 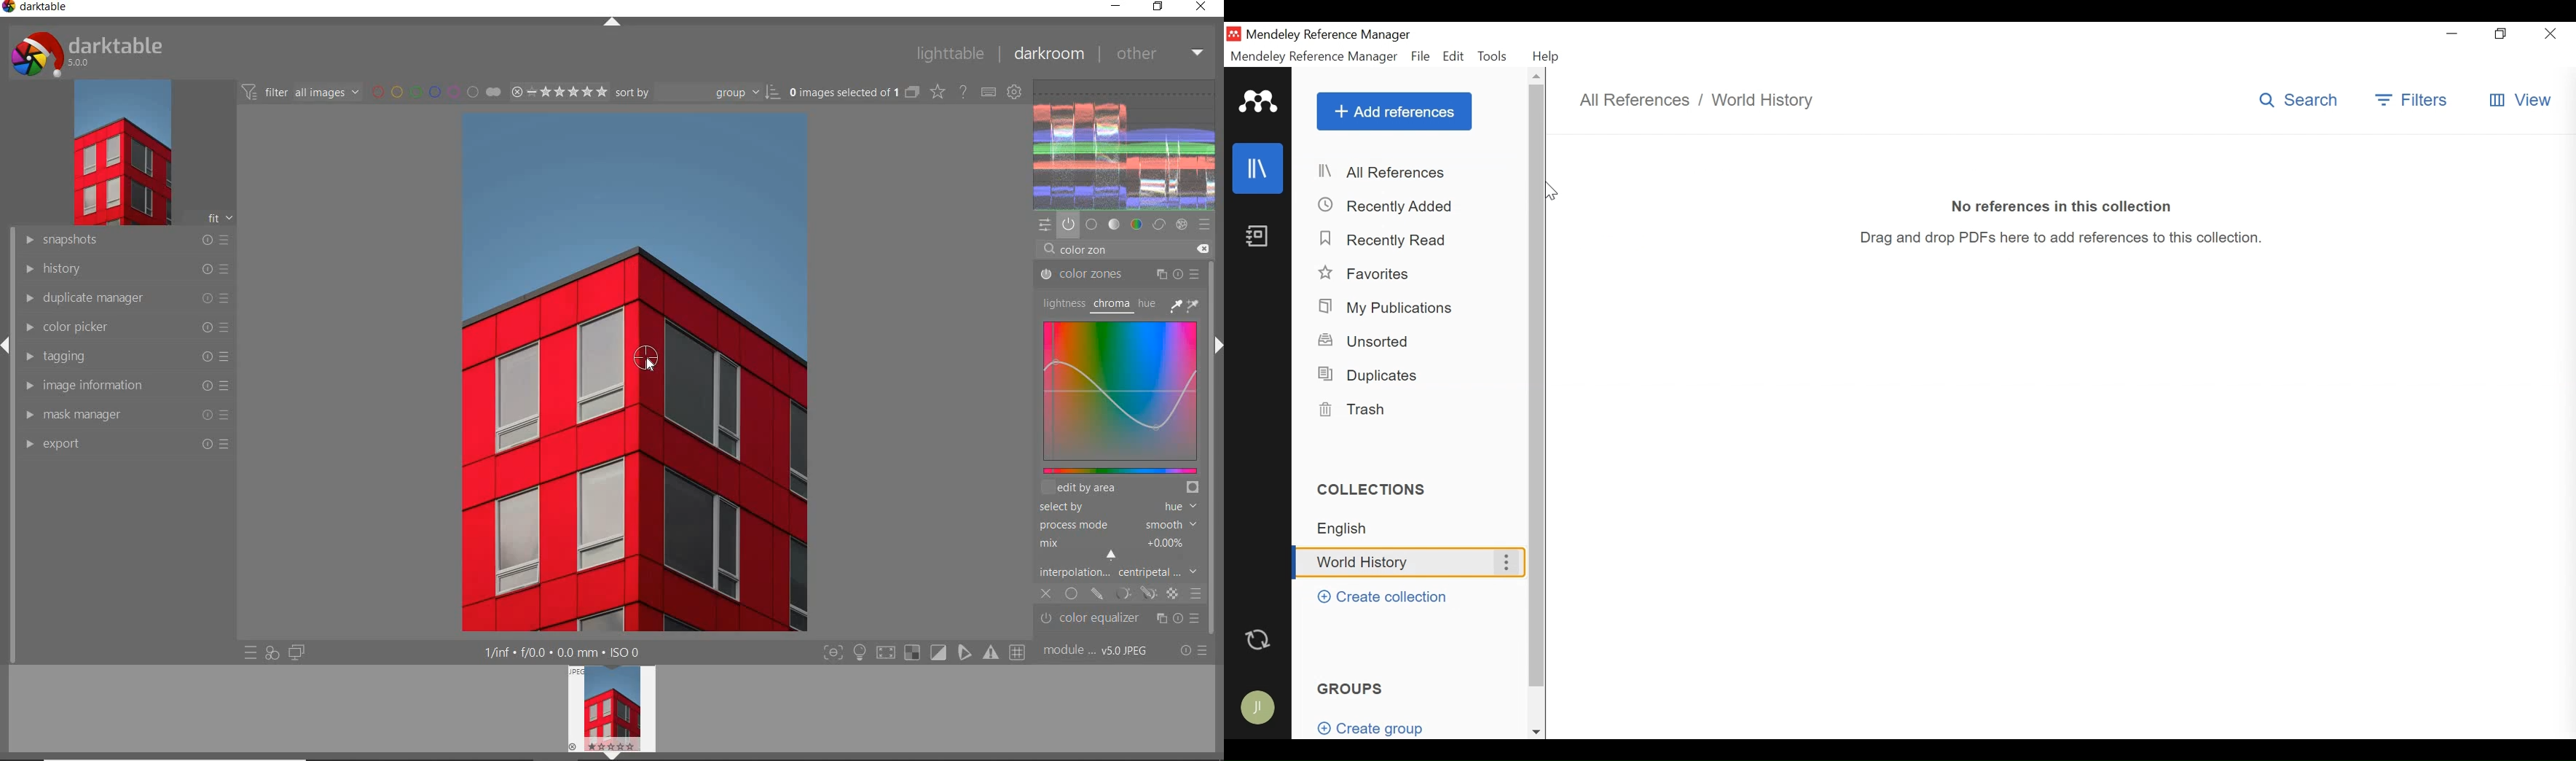 What do you see at coordinates (1145, 303) in the screenshot?
I see `HUE` at bounding box center [1145, 303].